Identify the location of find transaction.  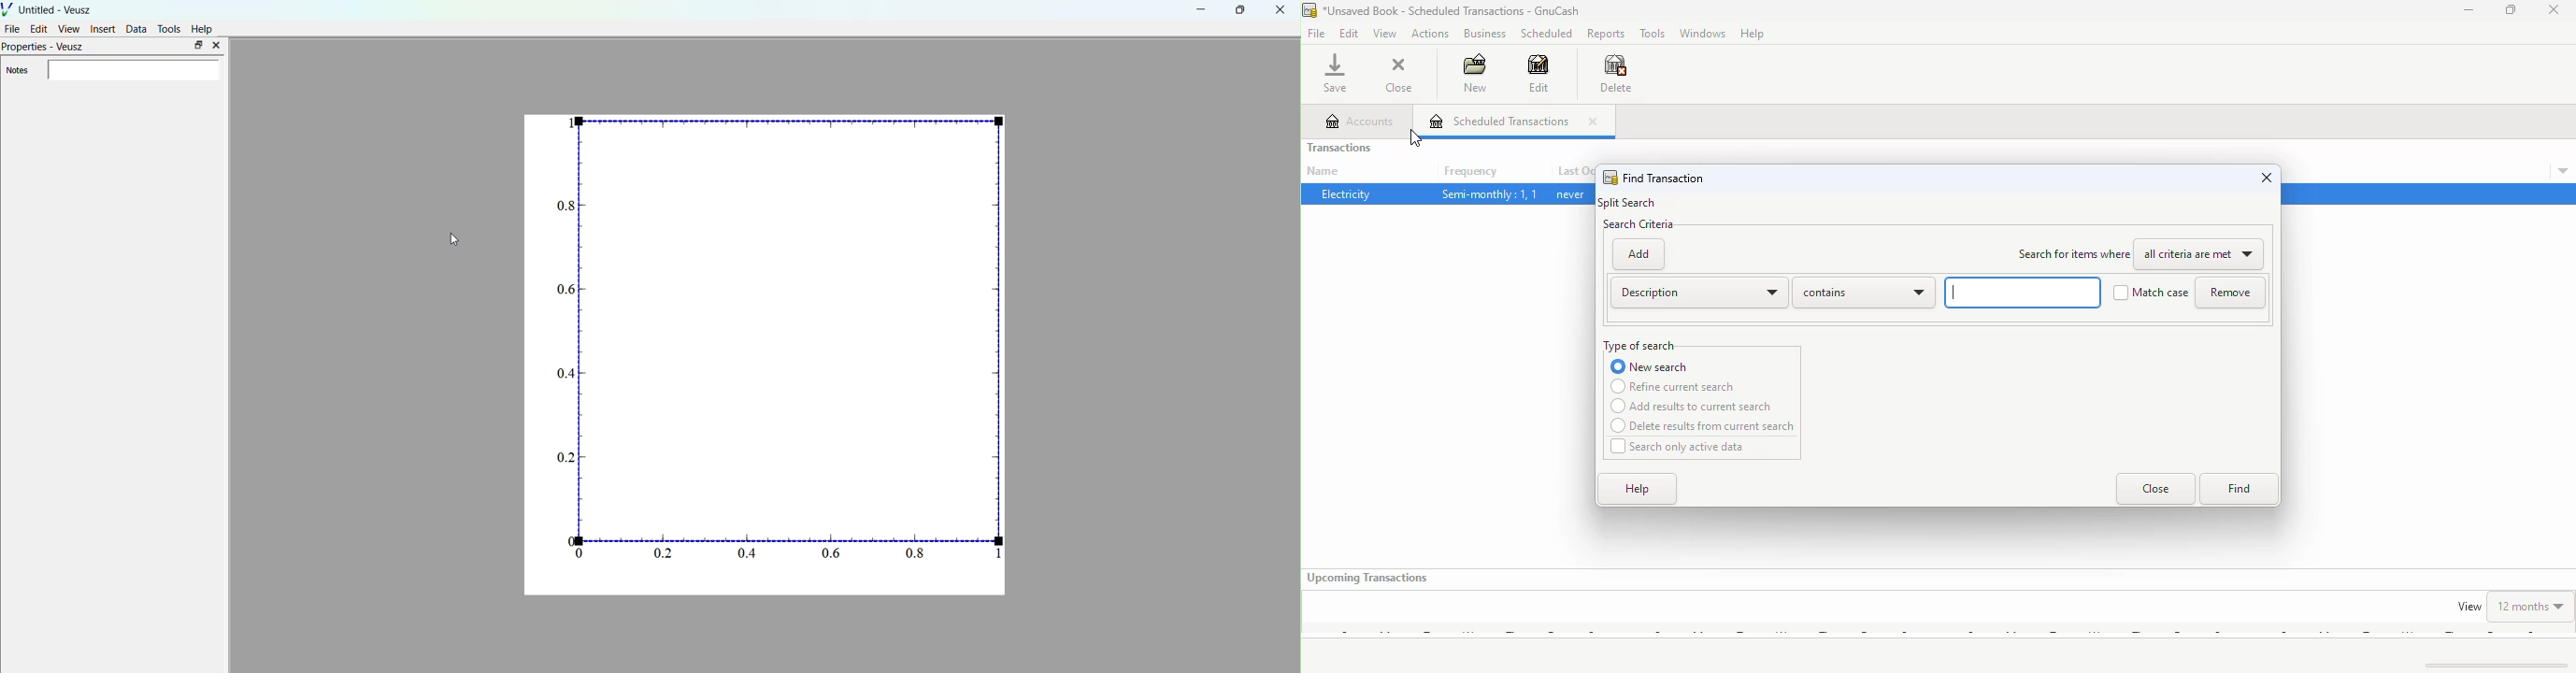
(1664, 179).